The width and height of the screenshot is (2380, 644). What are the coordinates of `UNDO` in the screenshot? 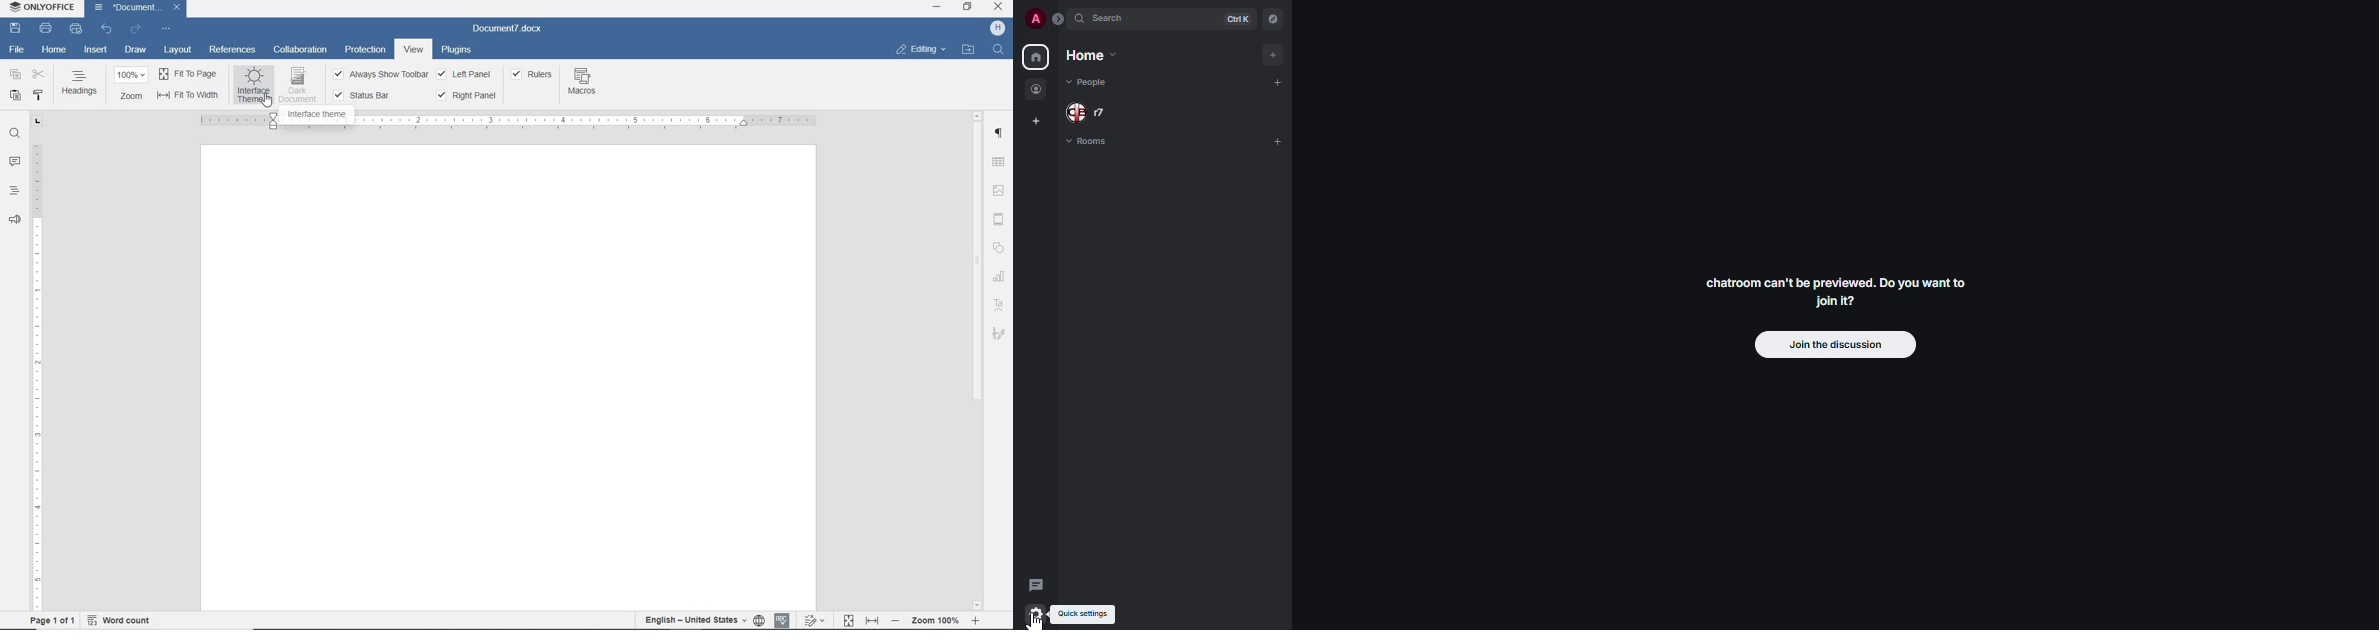 It's located at (107, 30).